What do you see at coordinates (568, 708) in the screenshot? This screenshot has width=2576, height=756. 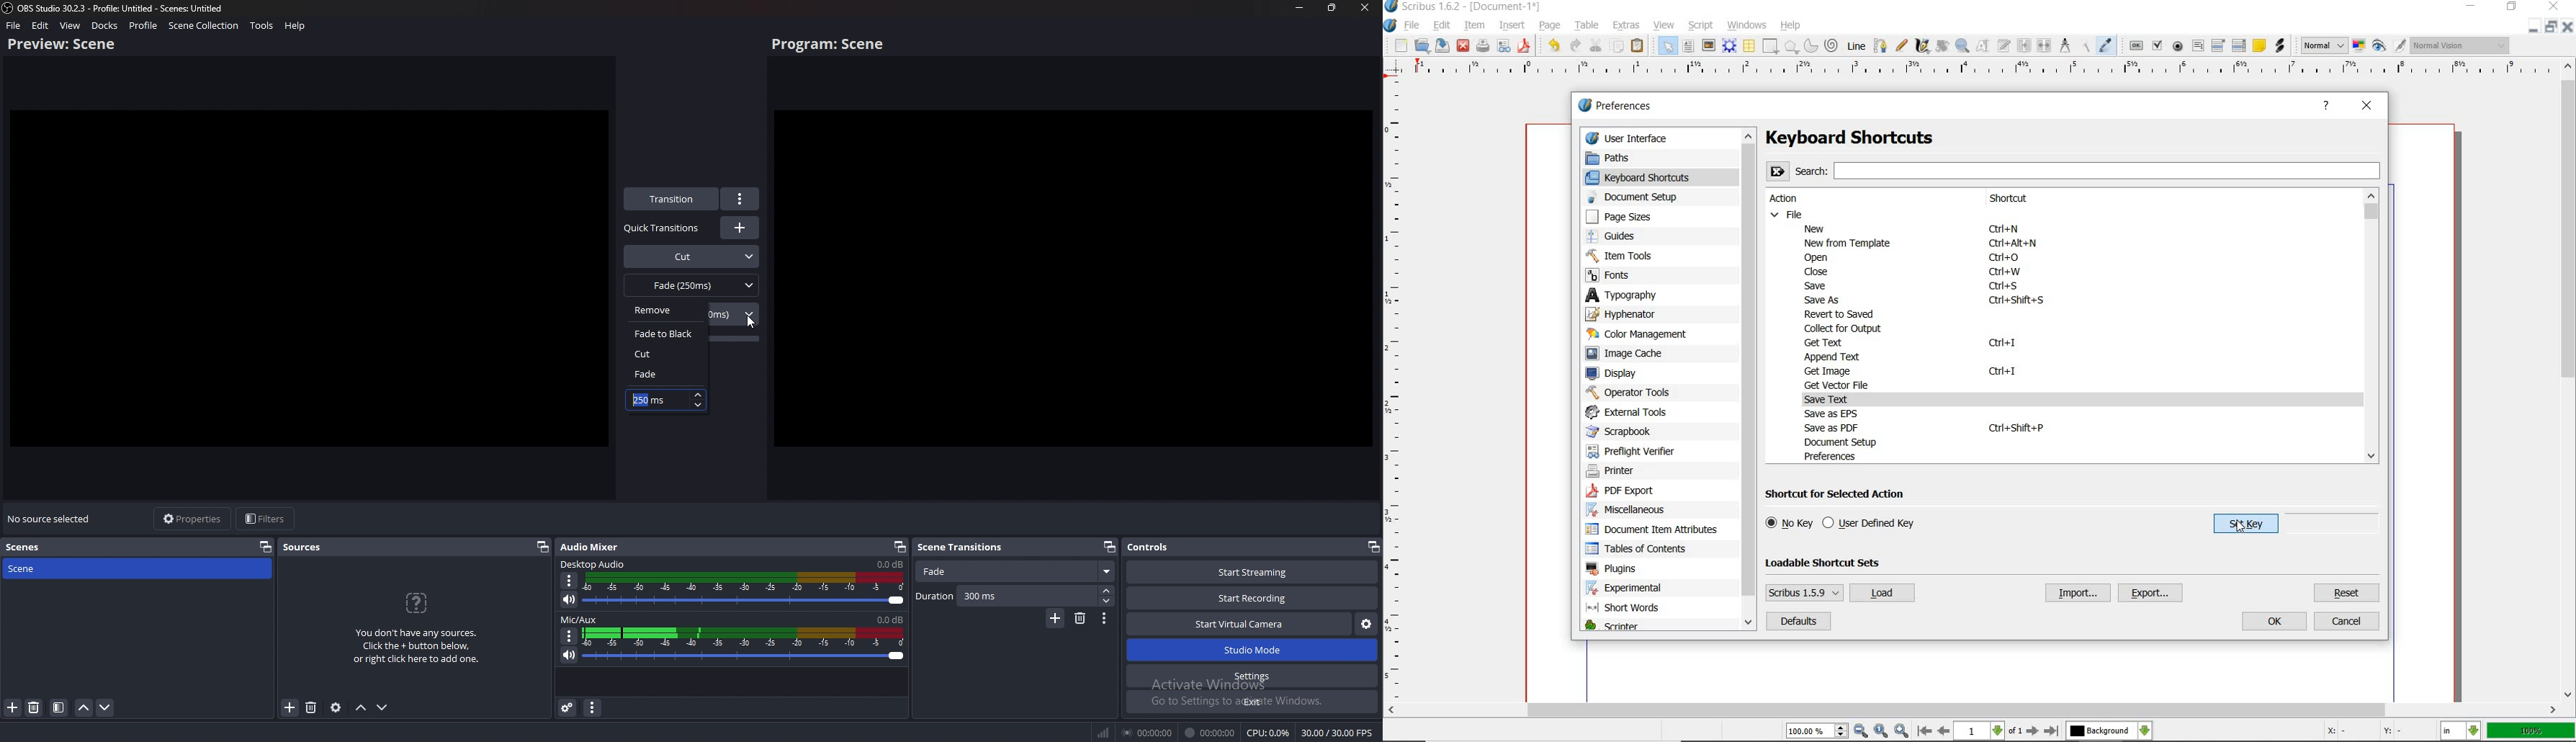 I see `advanced audio properties` at bounding box center [568, 708].